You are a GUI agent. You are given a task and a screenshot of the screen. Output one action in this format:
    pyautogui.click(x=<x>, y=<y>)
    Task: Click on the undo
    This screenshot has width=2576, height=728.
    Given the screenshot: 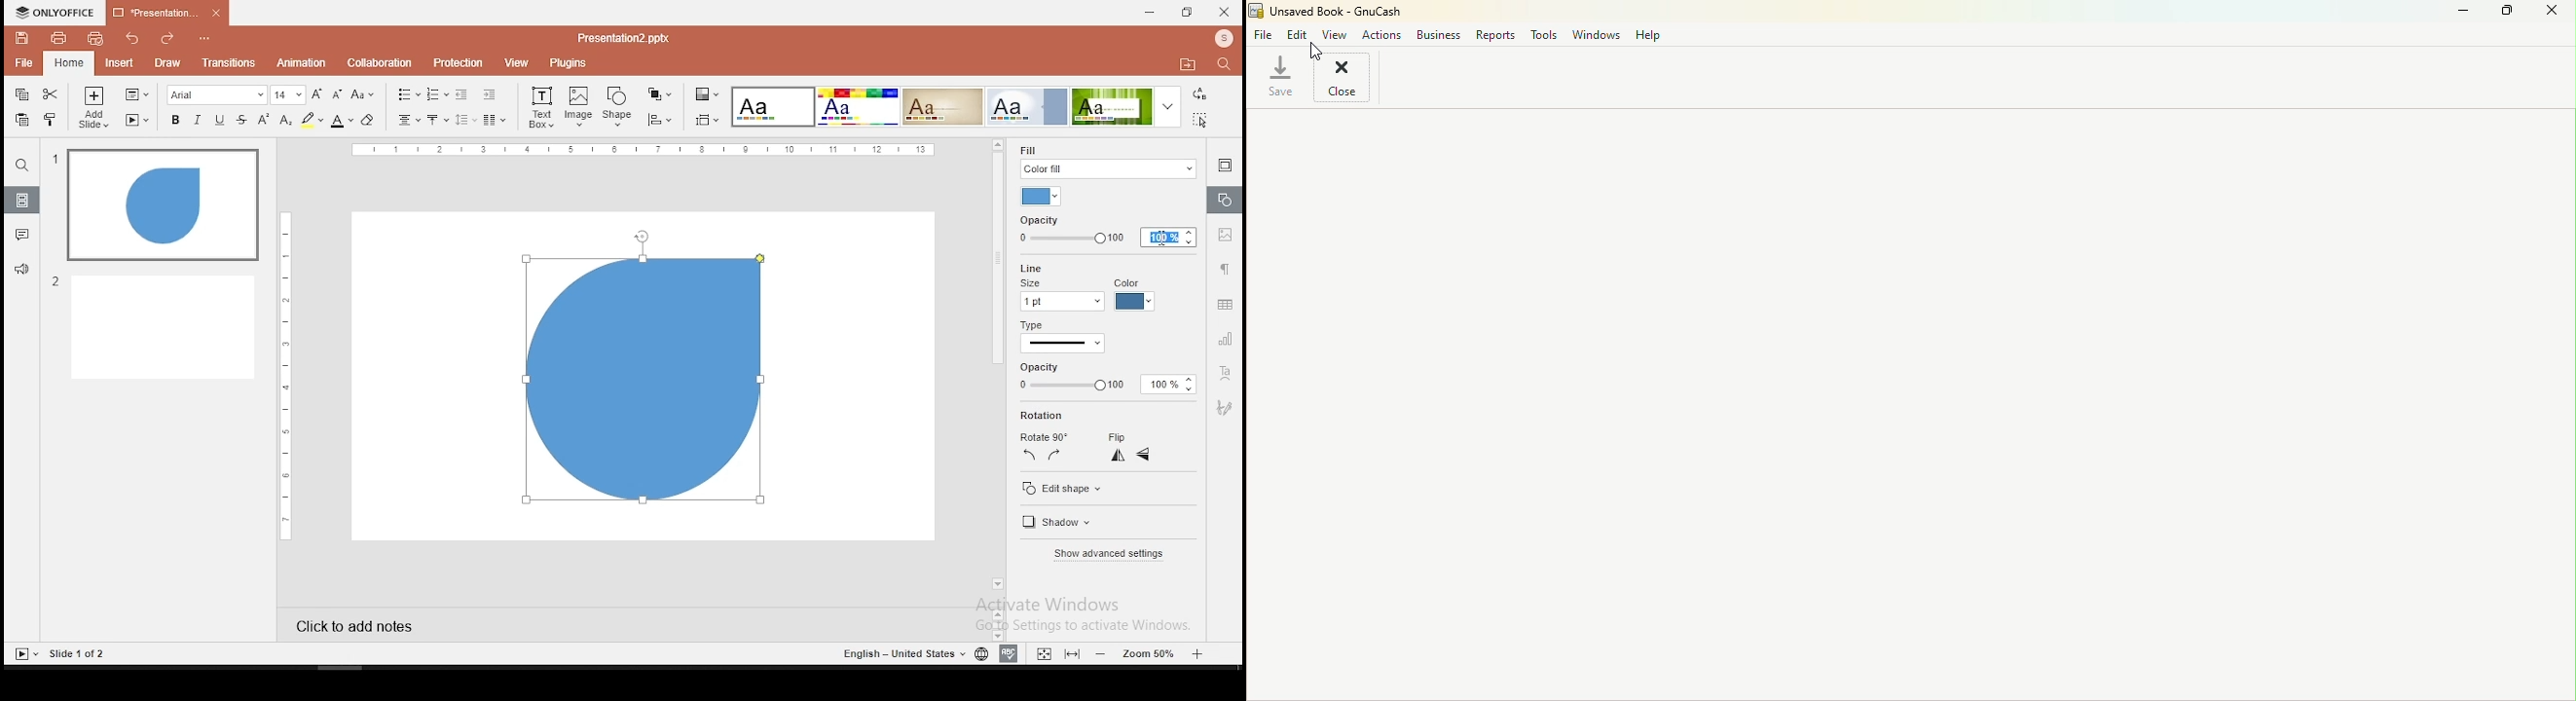 What is the action you would take?
    pyautogui.click(x=130, y=38)
    